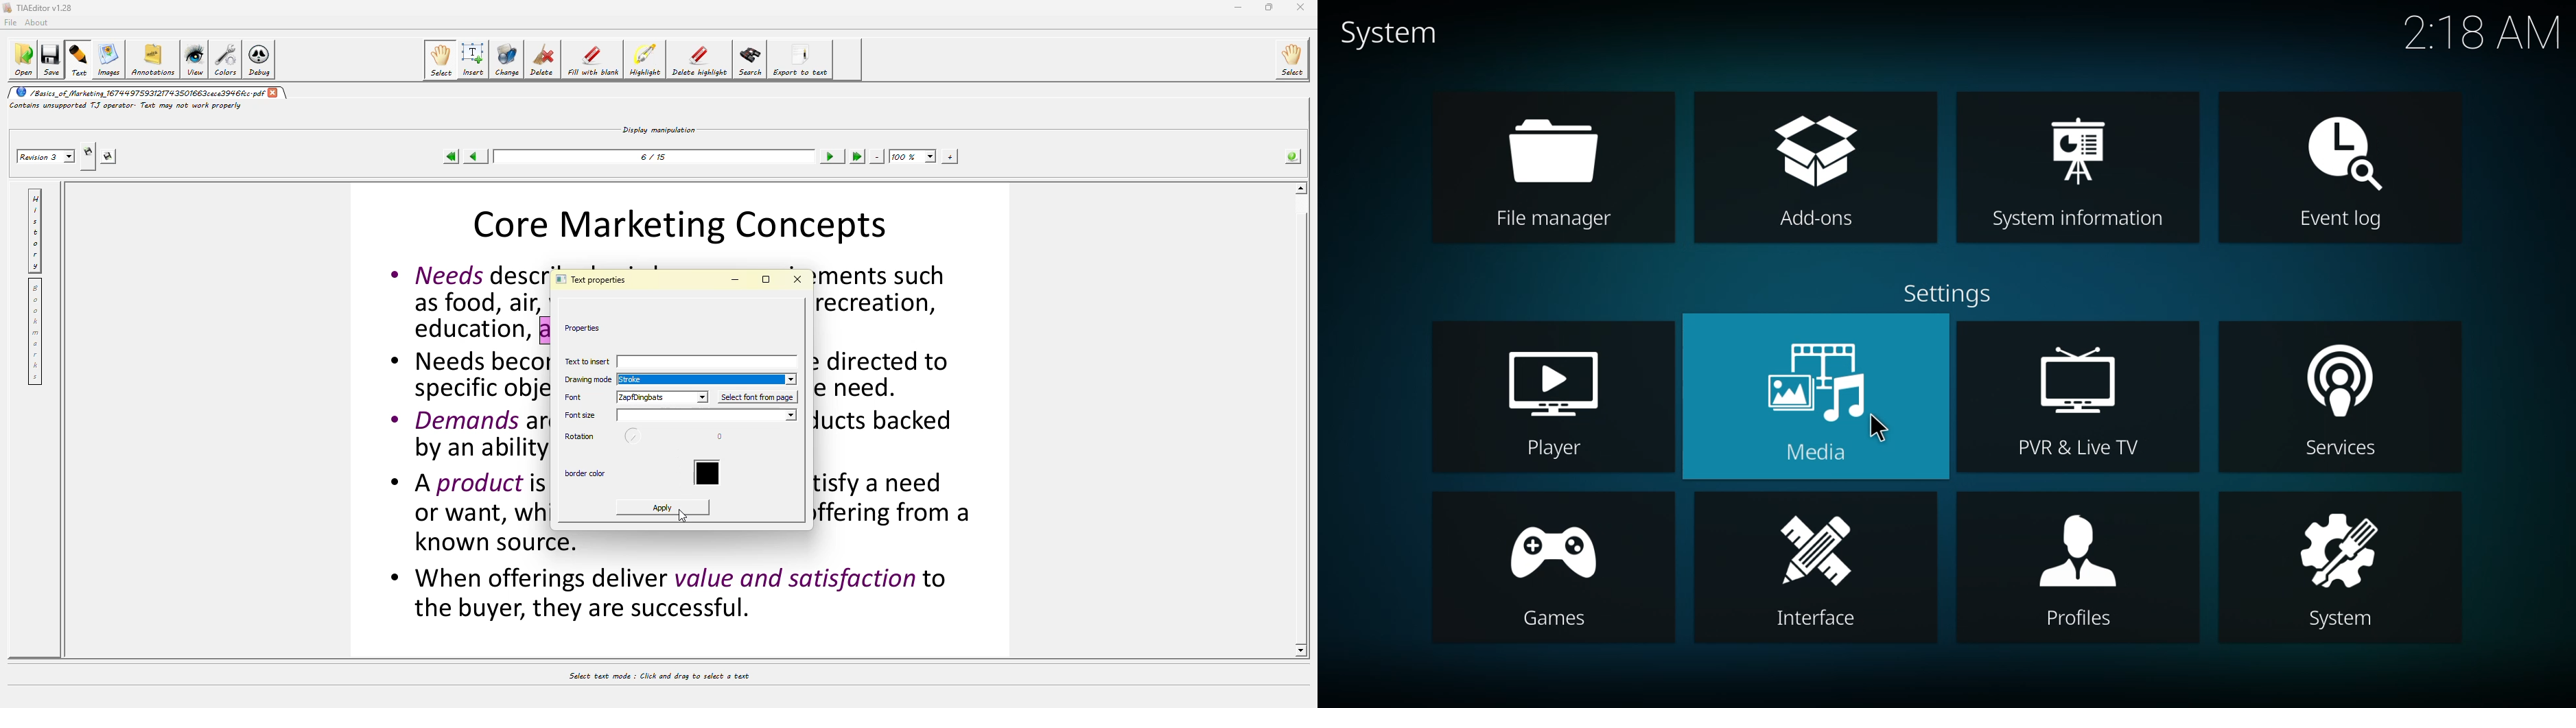 This screenshot has width=2576, height=728. What do you see at coordinates (1818, 168) in the screenshot?
I see `add-ons` at bounding box center [1818, 168].